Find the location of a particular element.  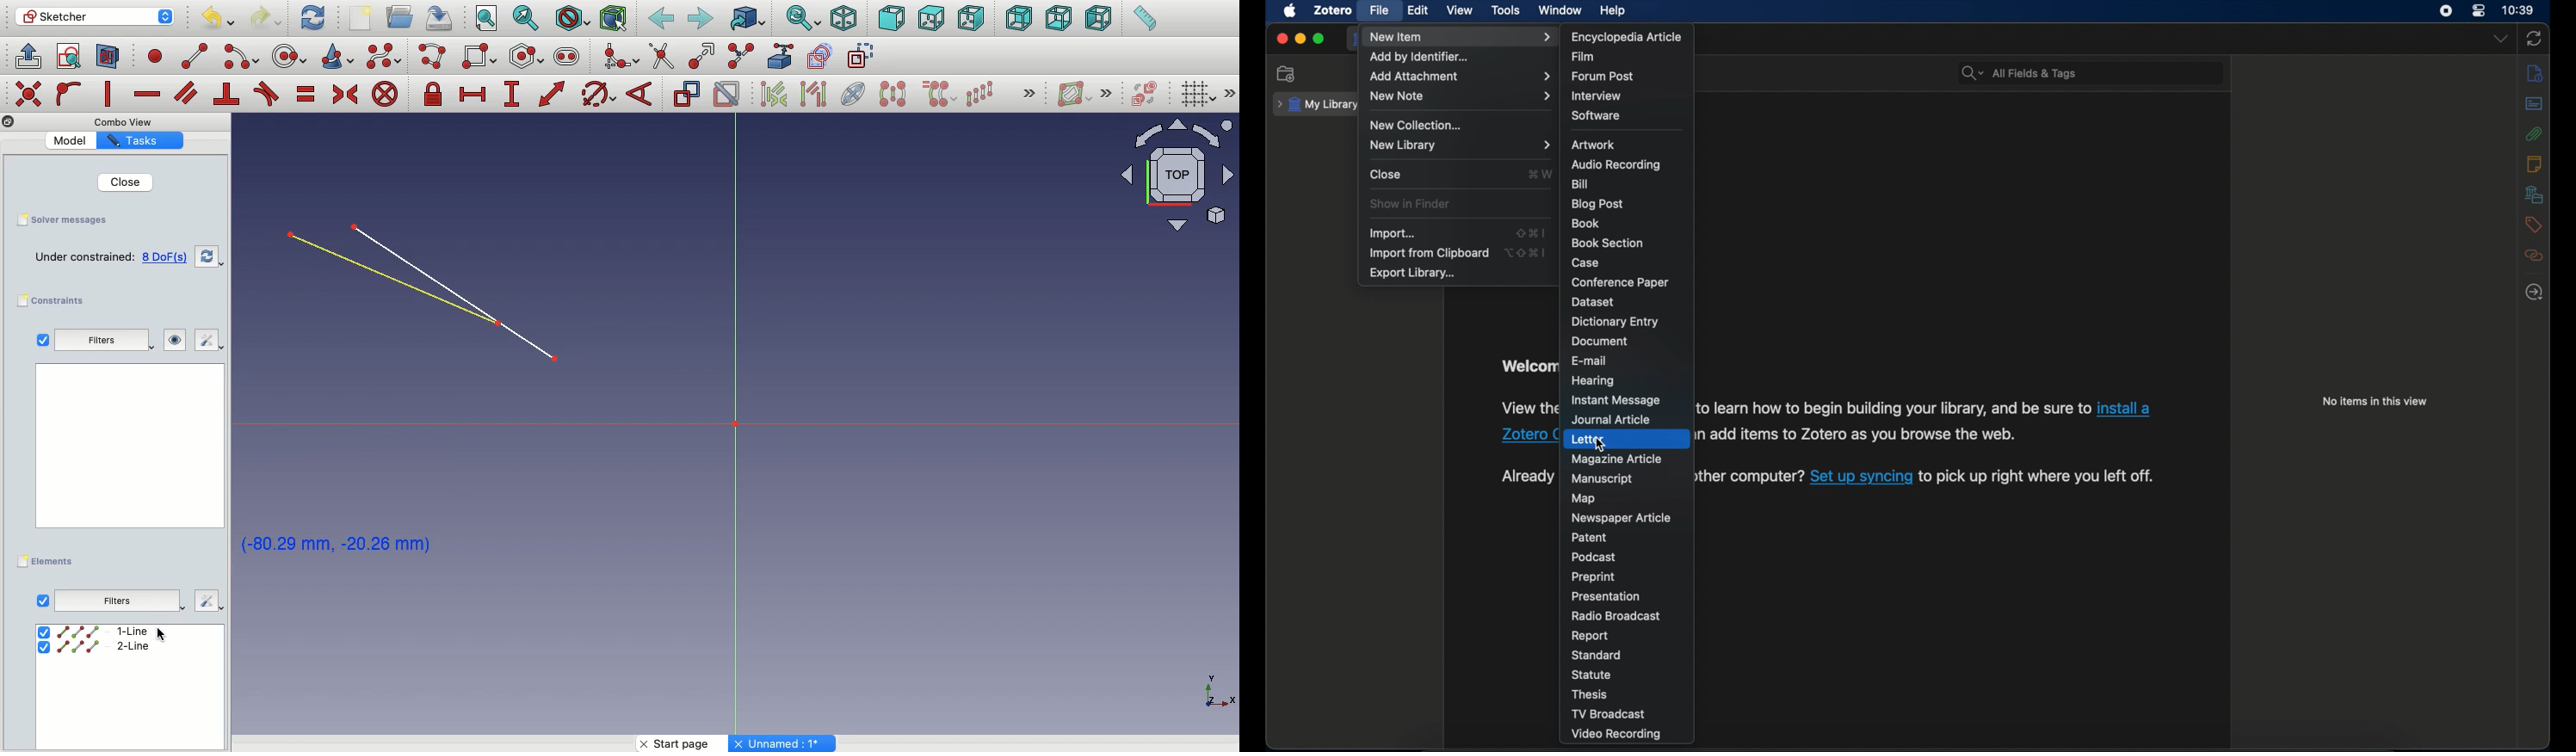

my library is located at coordinates (1316, 104).